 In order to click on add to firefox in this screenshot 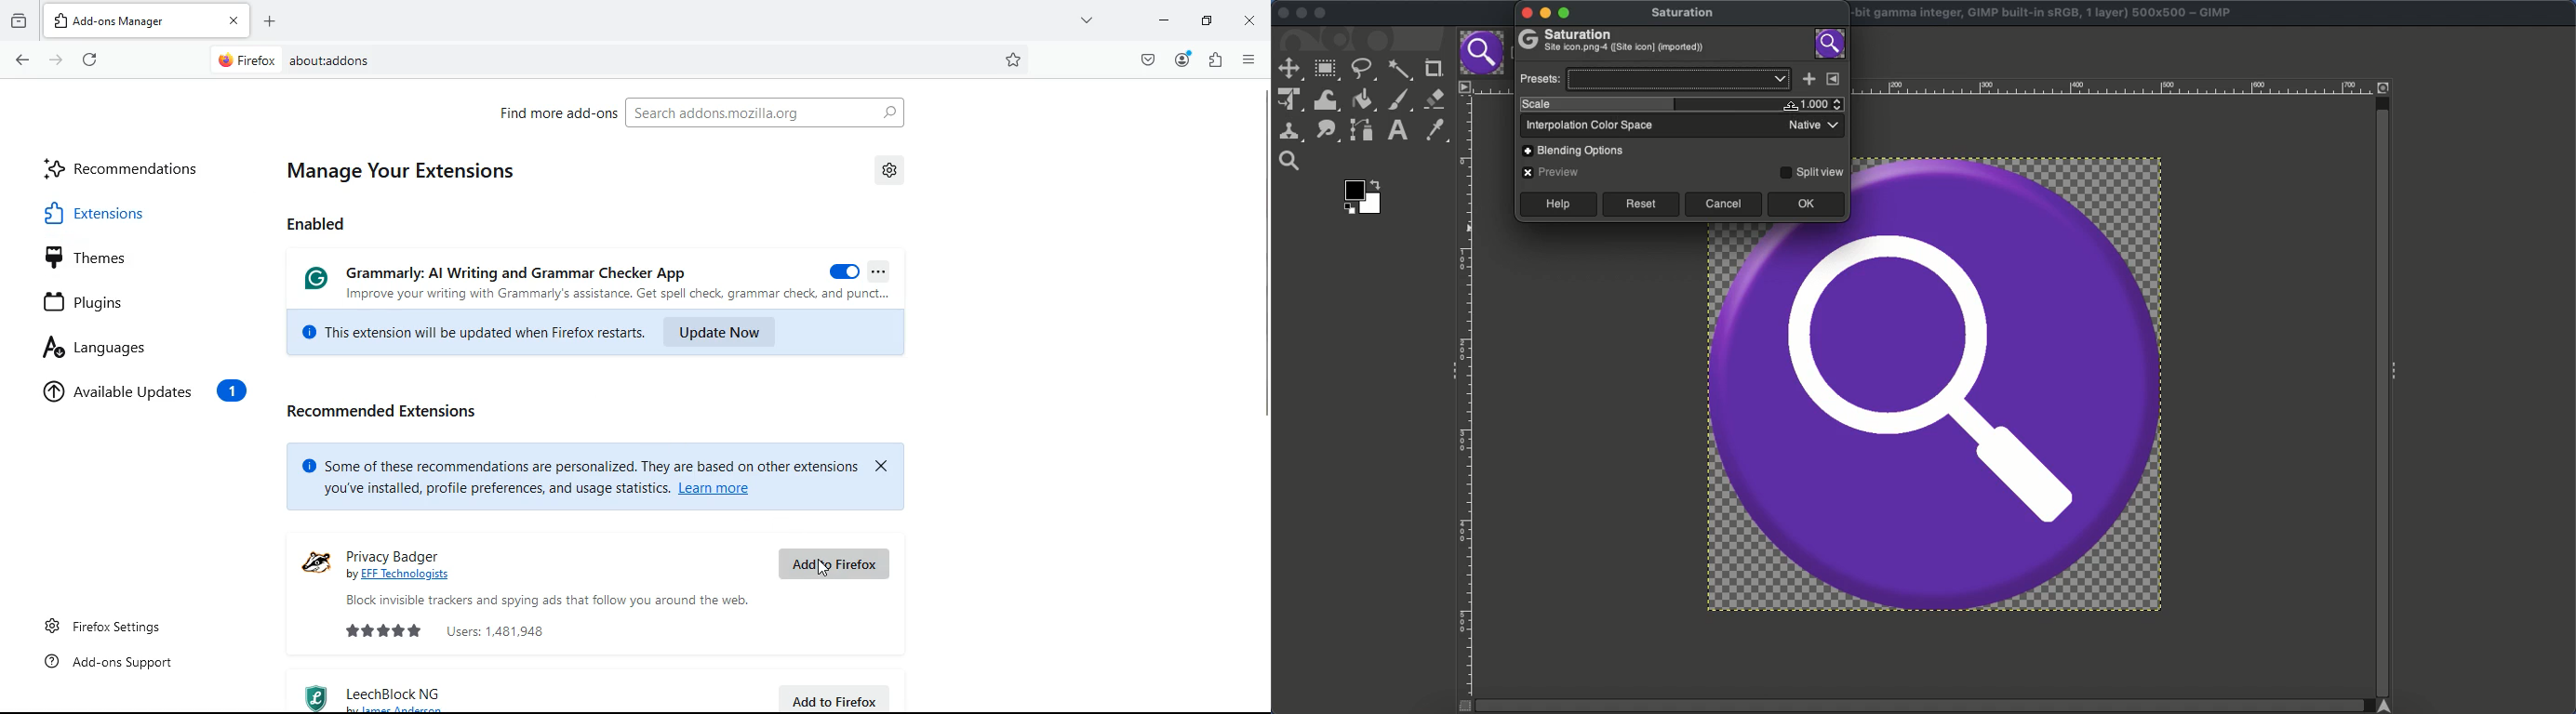, I will do `click(839, 566)`.